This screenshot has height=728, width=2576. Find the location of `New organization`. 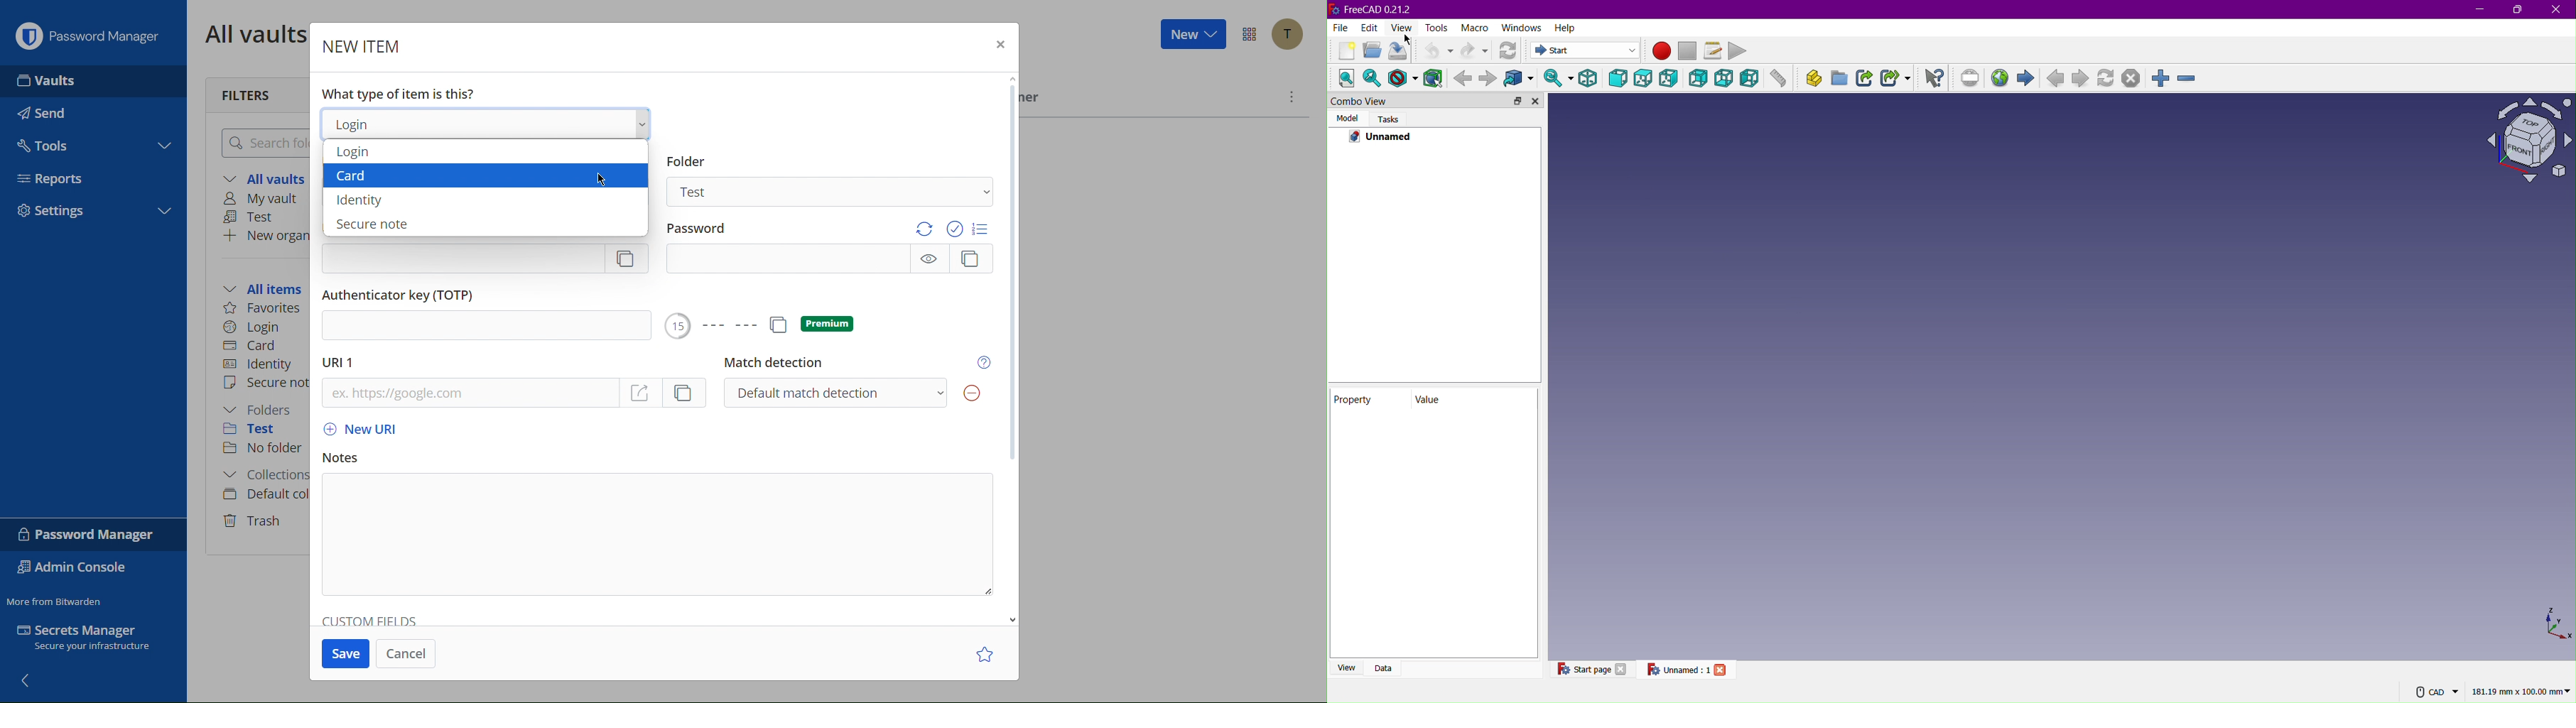

New organization is located at coordinates (264, 236).